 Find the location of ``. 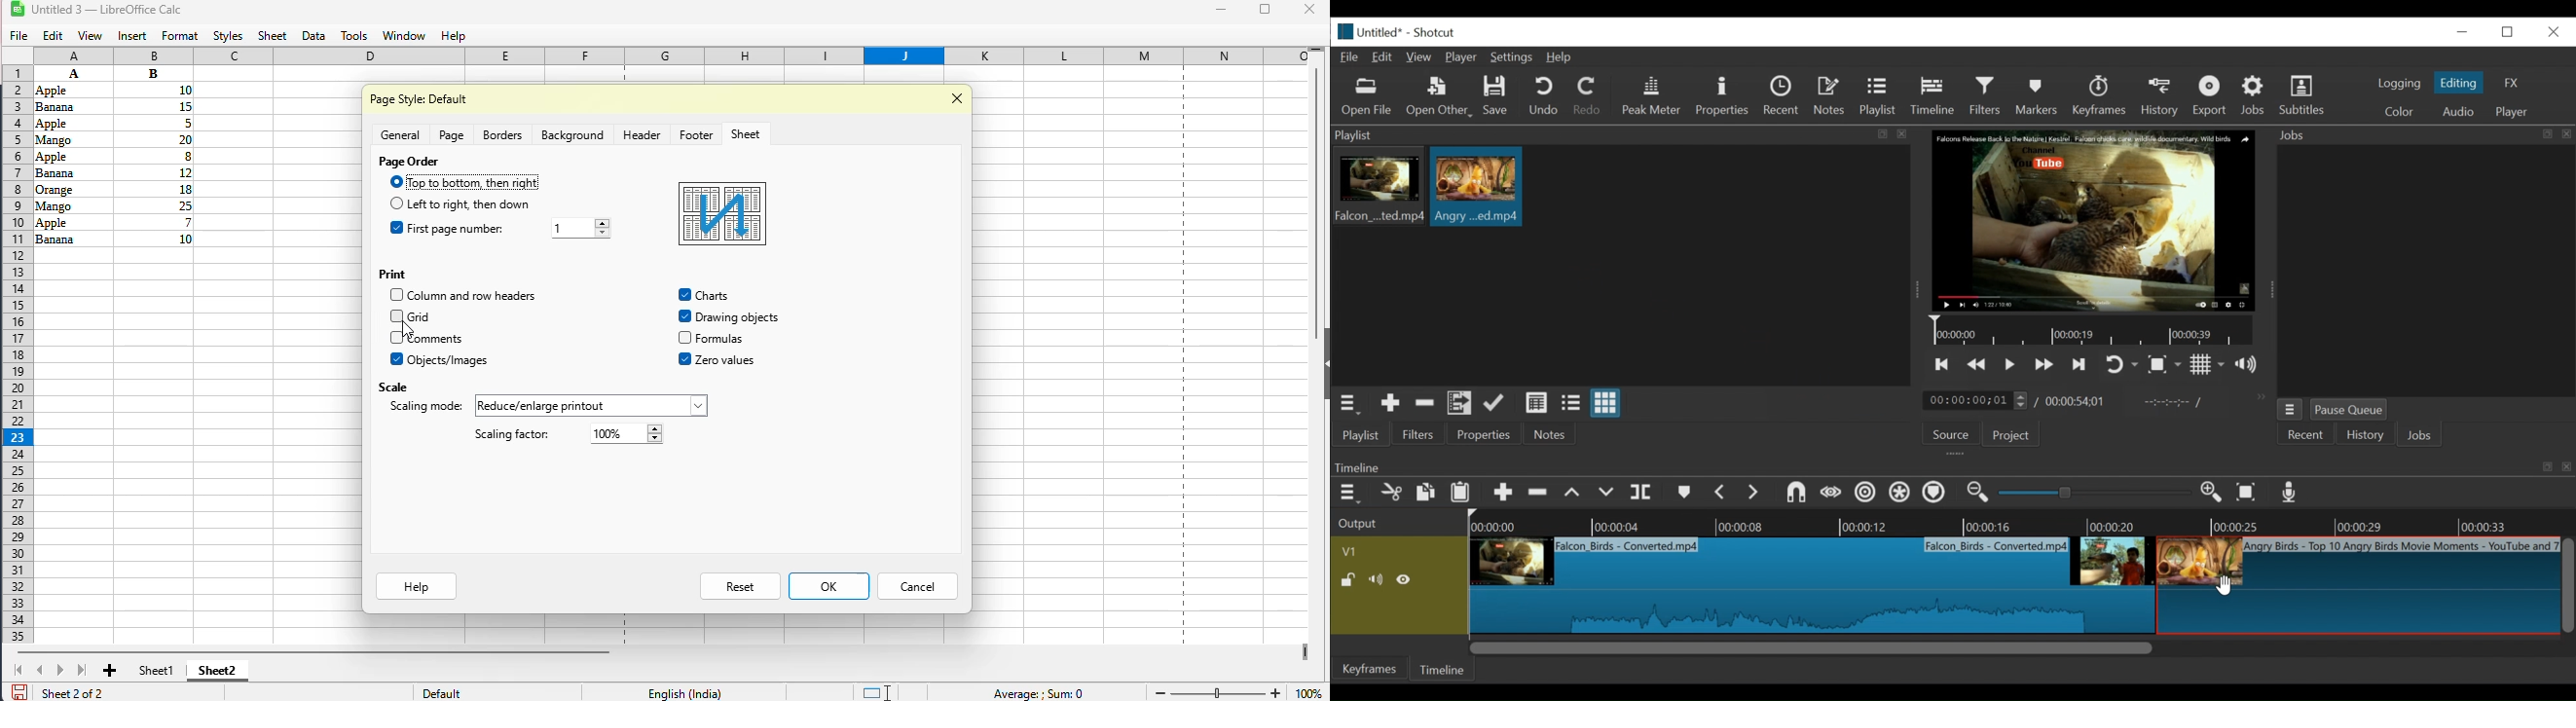

 is located at coordinates (154, 123).